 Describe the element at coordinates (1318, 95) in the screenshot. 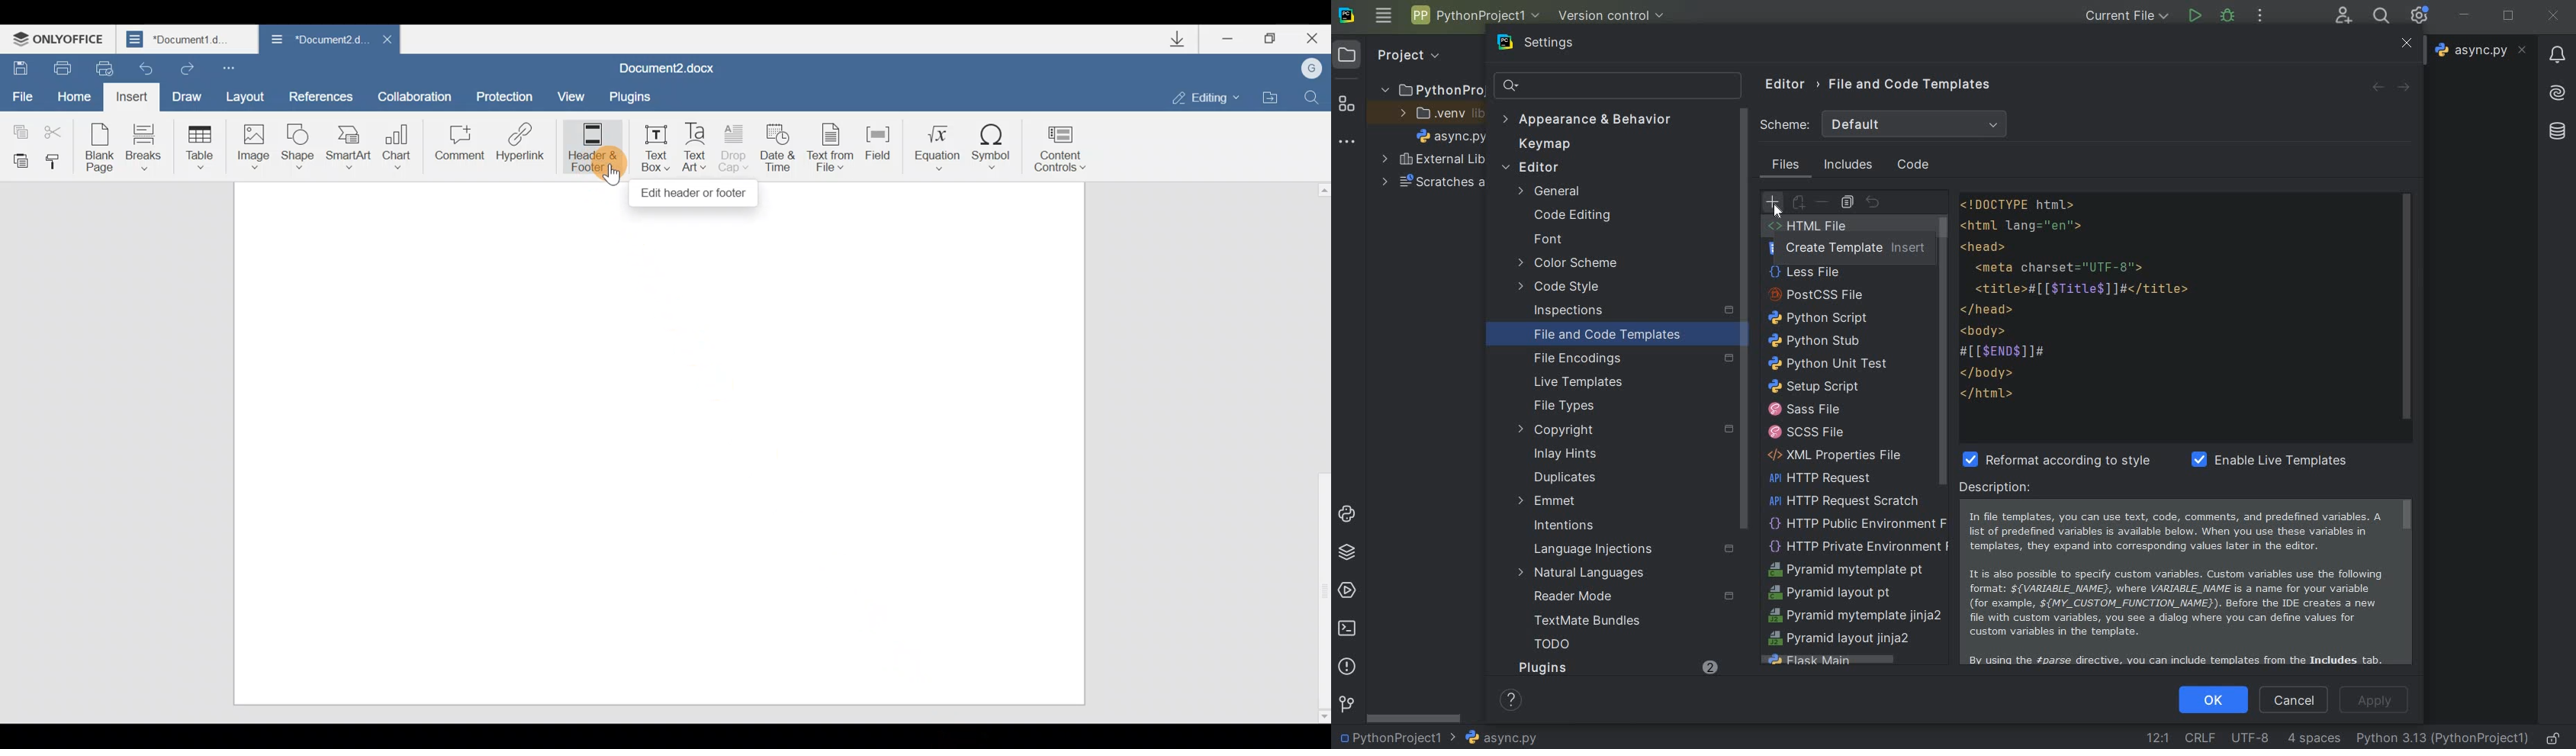

I see `Find` at that location.